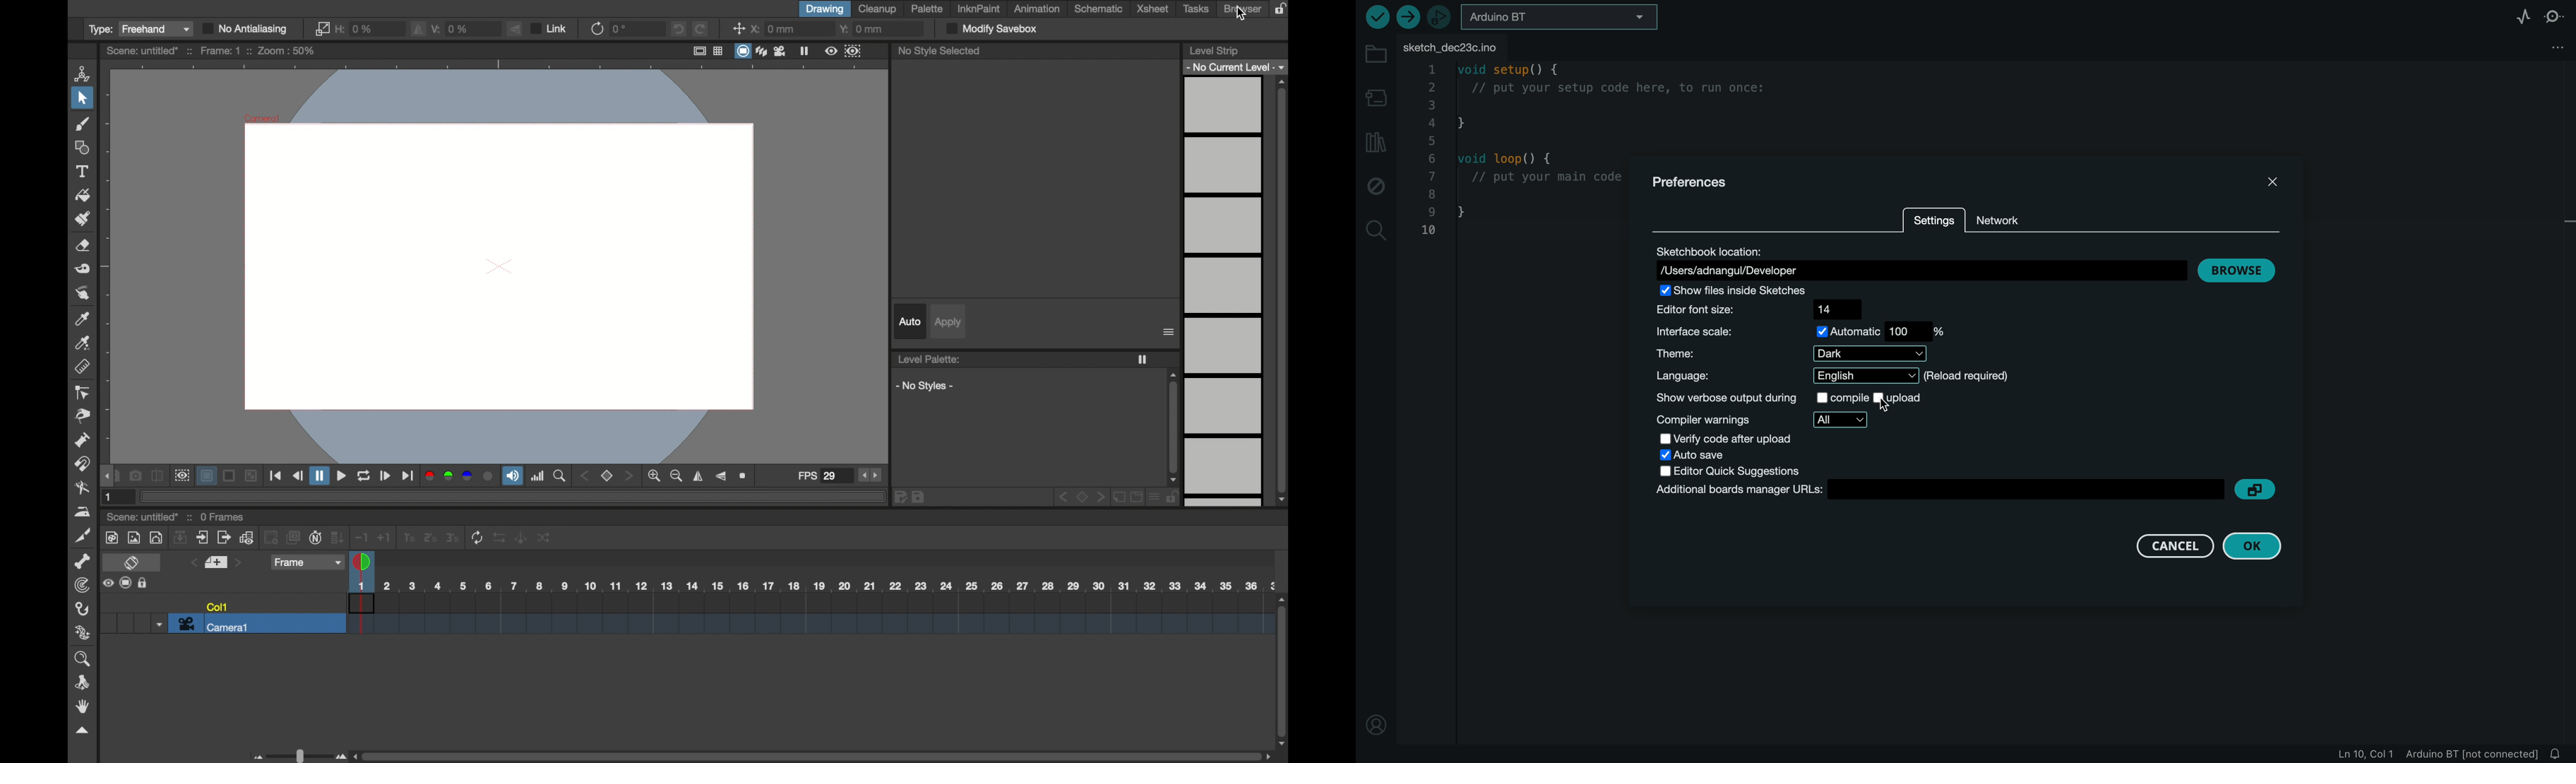  Describe the element at coordinates (1374, 57) in the screenshot. I see `folder` at that location.